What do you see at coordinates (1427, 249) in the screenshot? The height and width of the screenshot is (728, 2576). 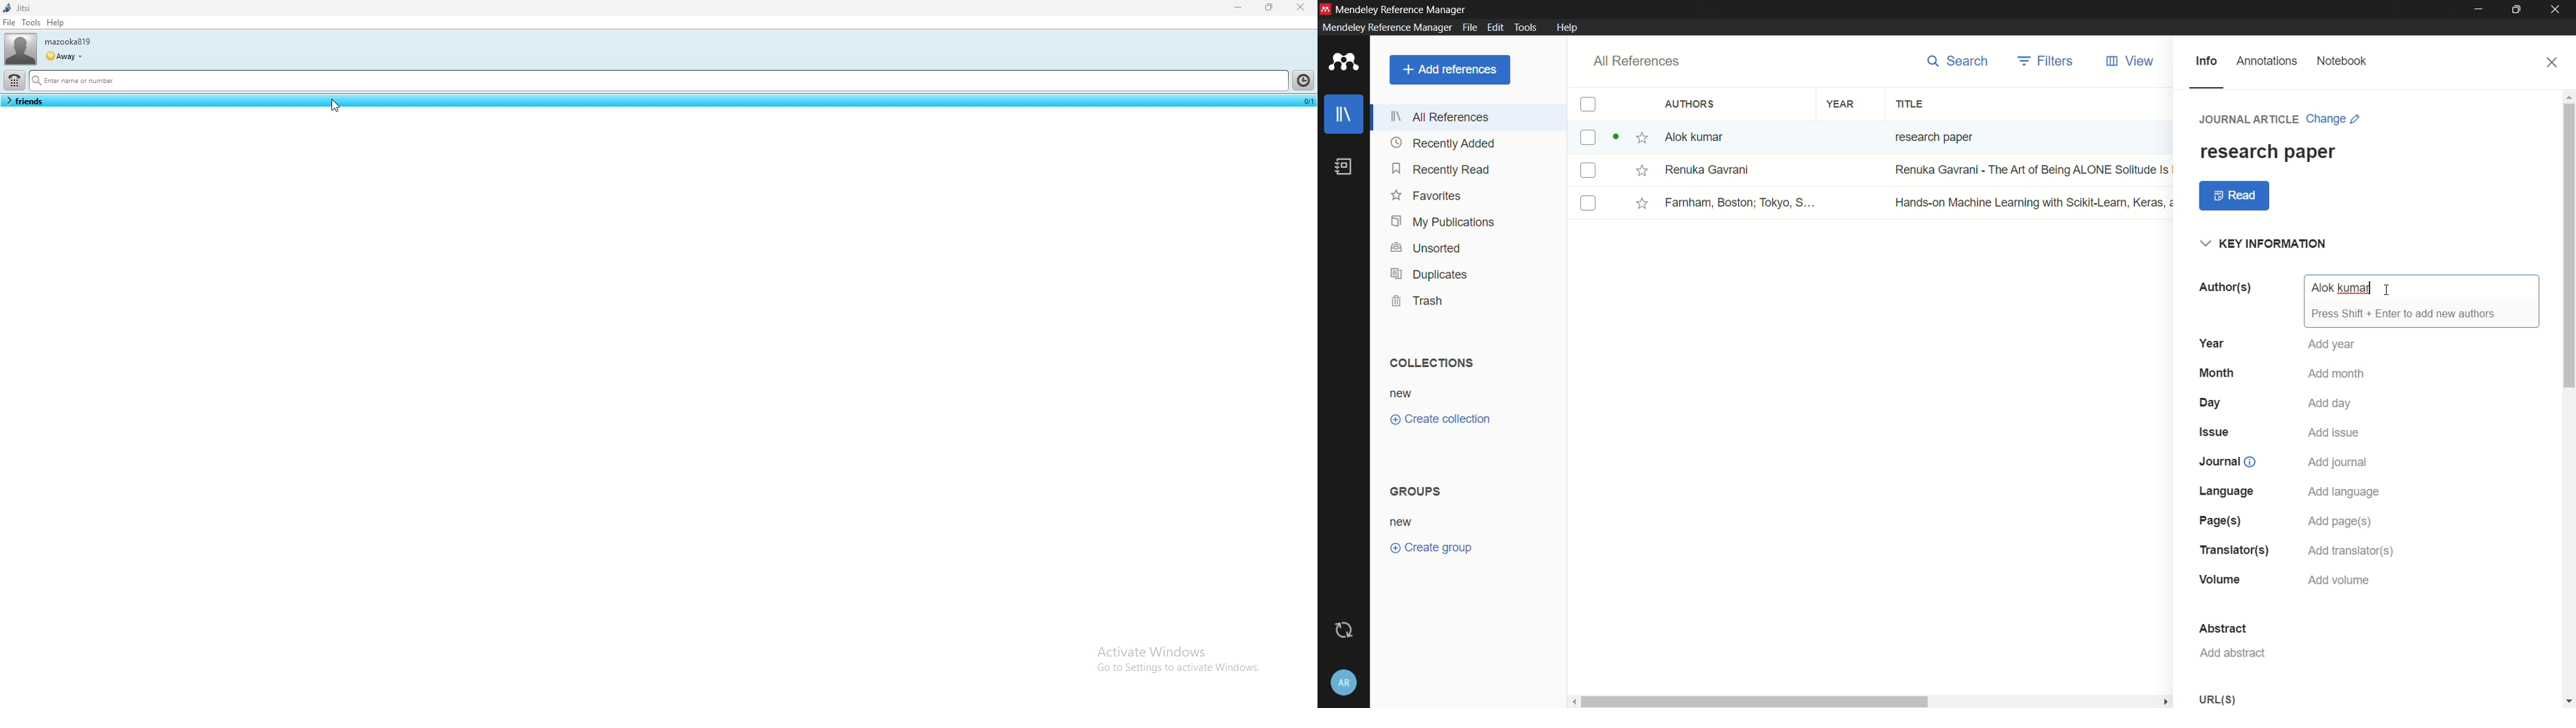 I see `unsorted` at bounding box center [1427, 249].